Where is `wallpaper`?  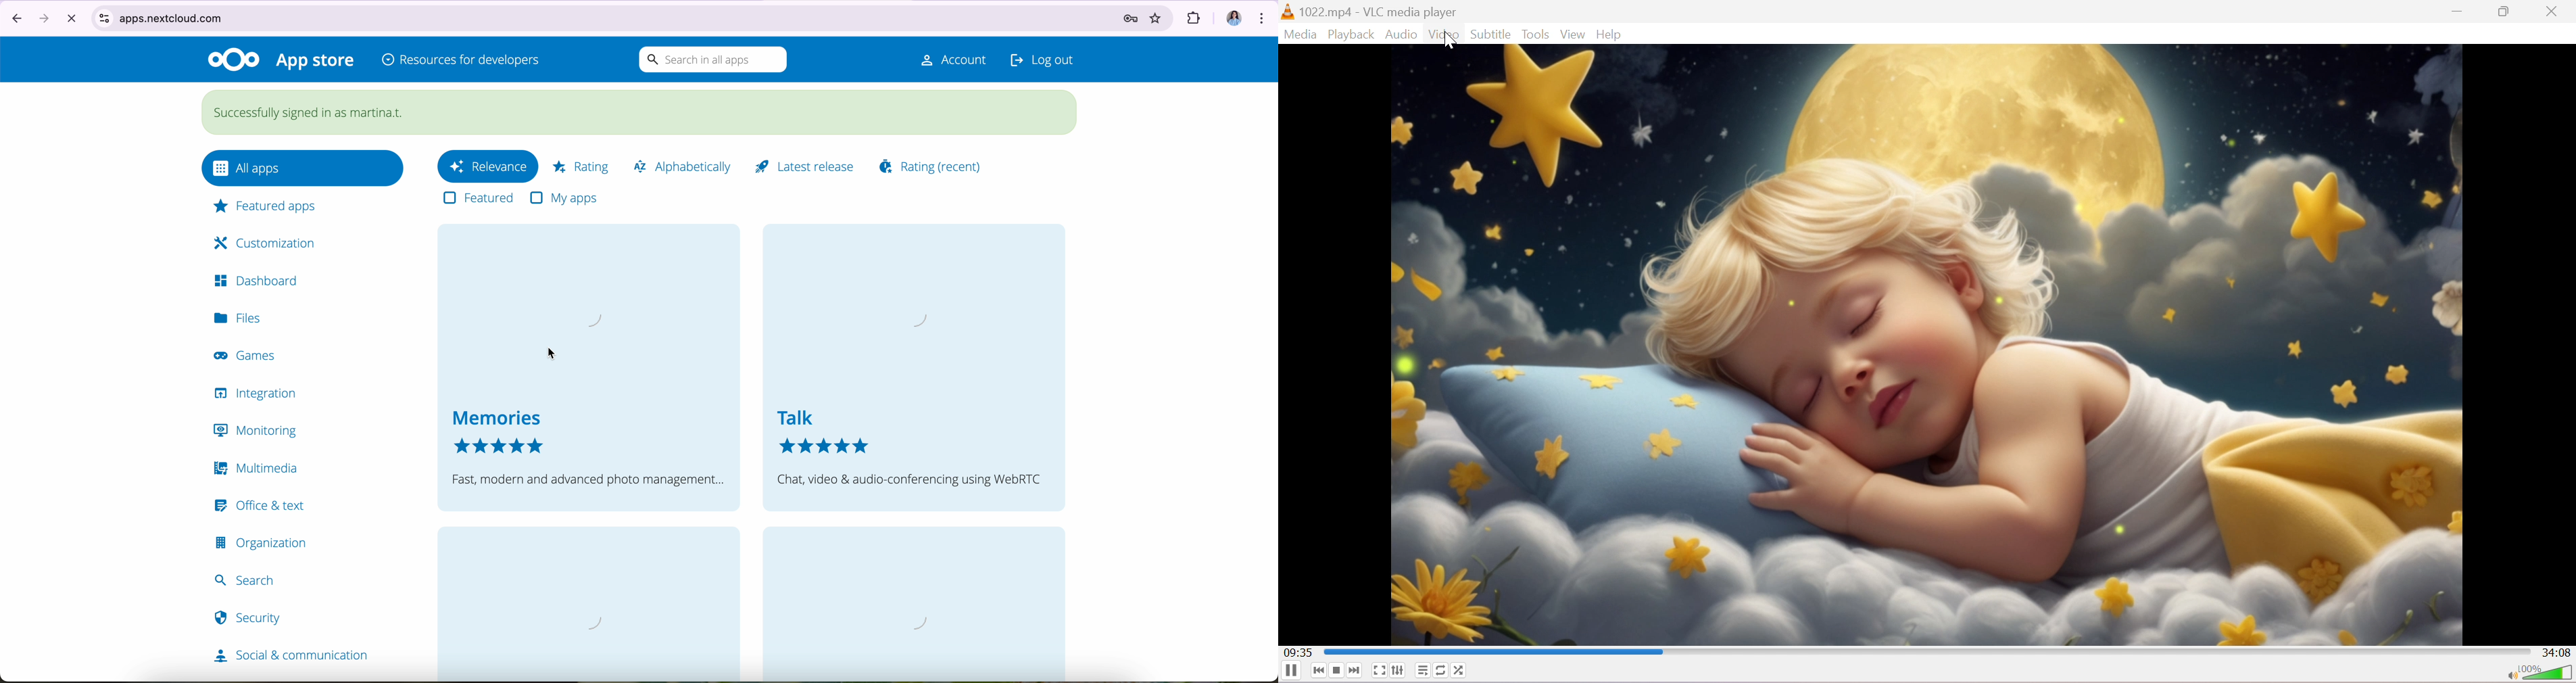 wallpaper is located at coordinates (1928, 345).